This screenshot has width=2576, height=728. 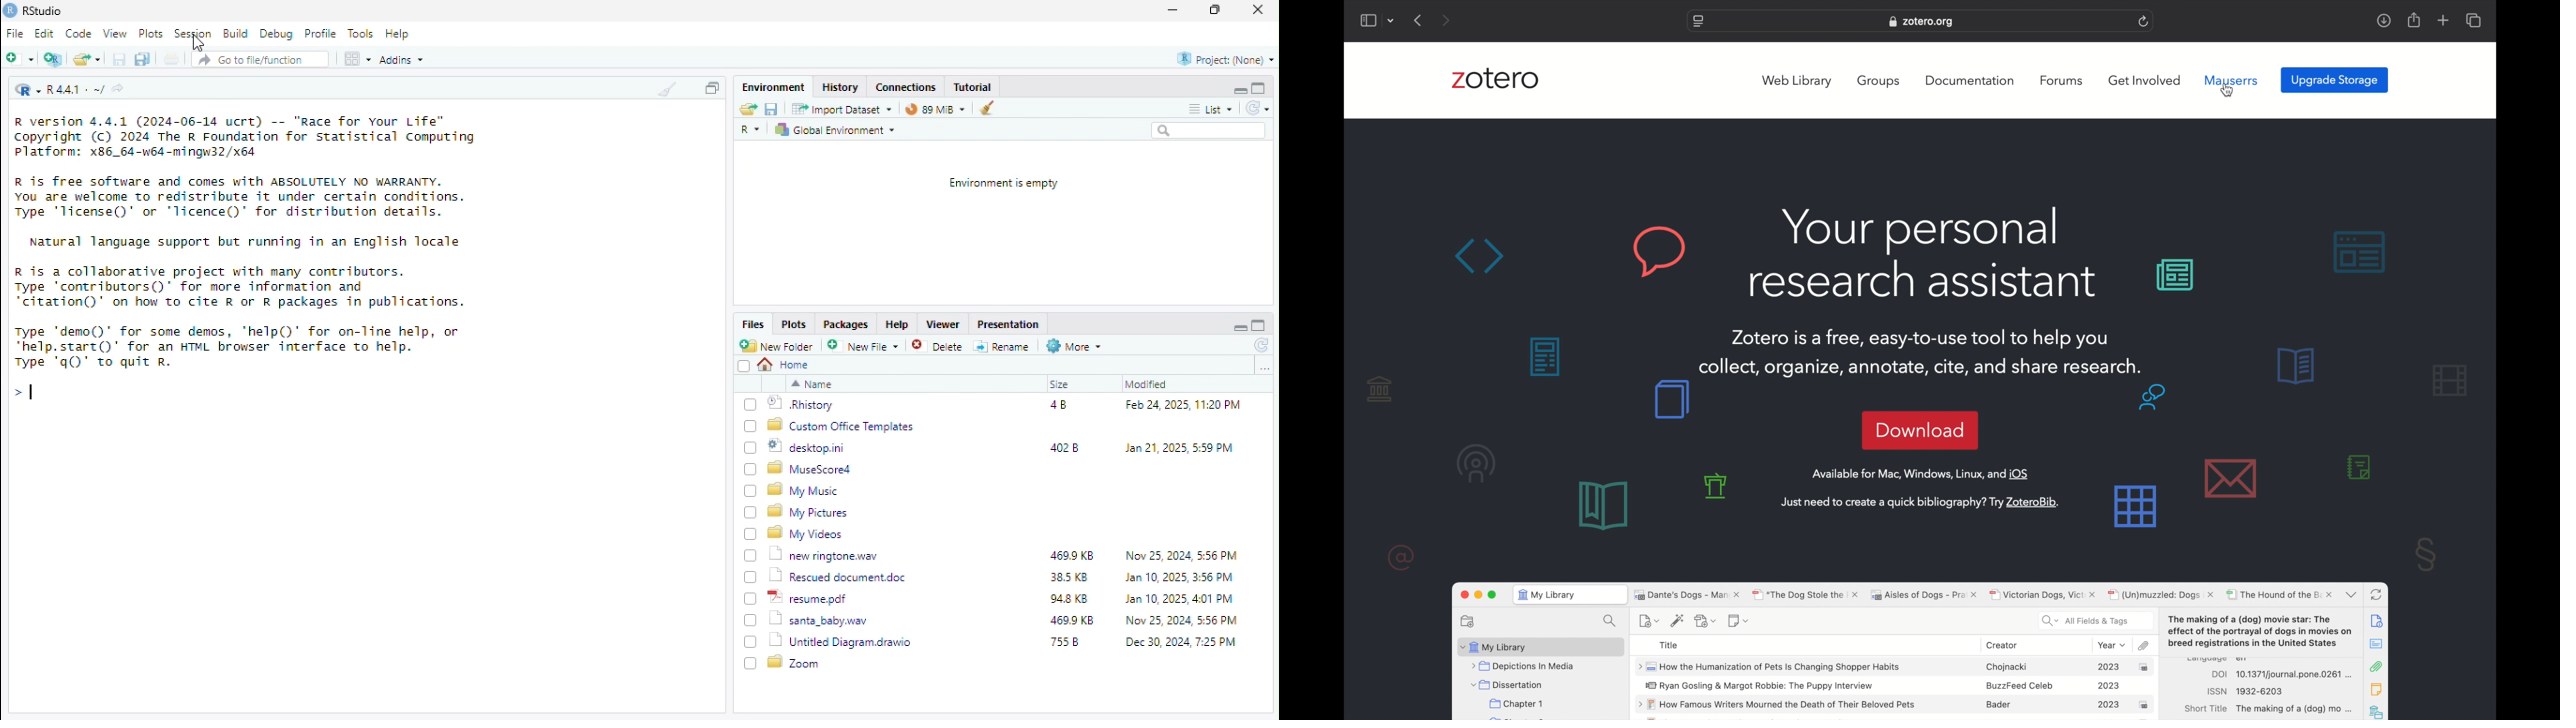 I want to click on background graphics, so click(x=2275, y=258).